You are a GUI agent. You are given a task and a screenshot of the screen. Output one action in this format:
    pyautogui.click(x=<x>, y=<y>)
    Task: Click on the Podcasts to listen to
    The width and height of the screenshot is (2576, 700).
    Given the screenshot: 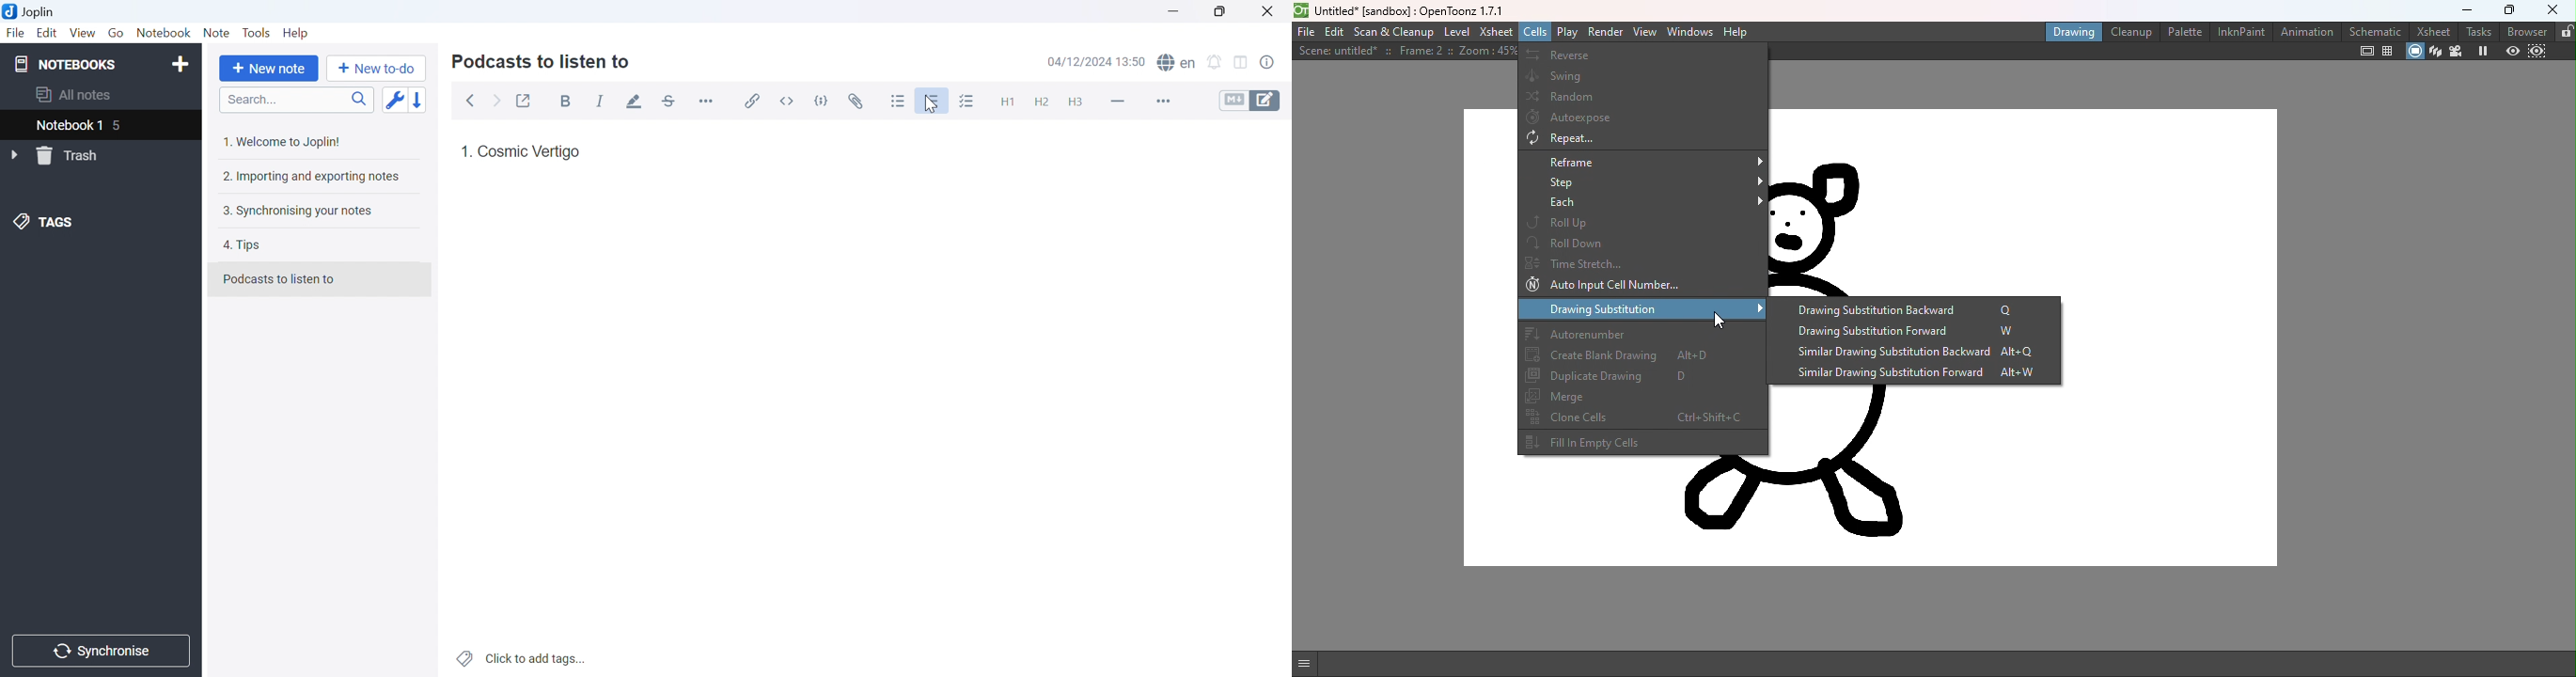 What is the action you would take?
    pyautogui.click(x=543, y=63)
    